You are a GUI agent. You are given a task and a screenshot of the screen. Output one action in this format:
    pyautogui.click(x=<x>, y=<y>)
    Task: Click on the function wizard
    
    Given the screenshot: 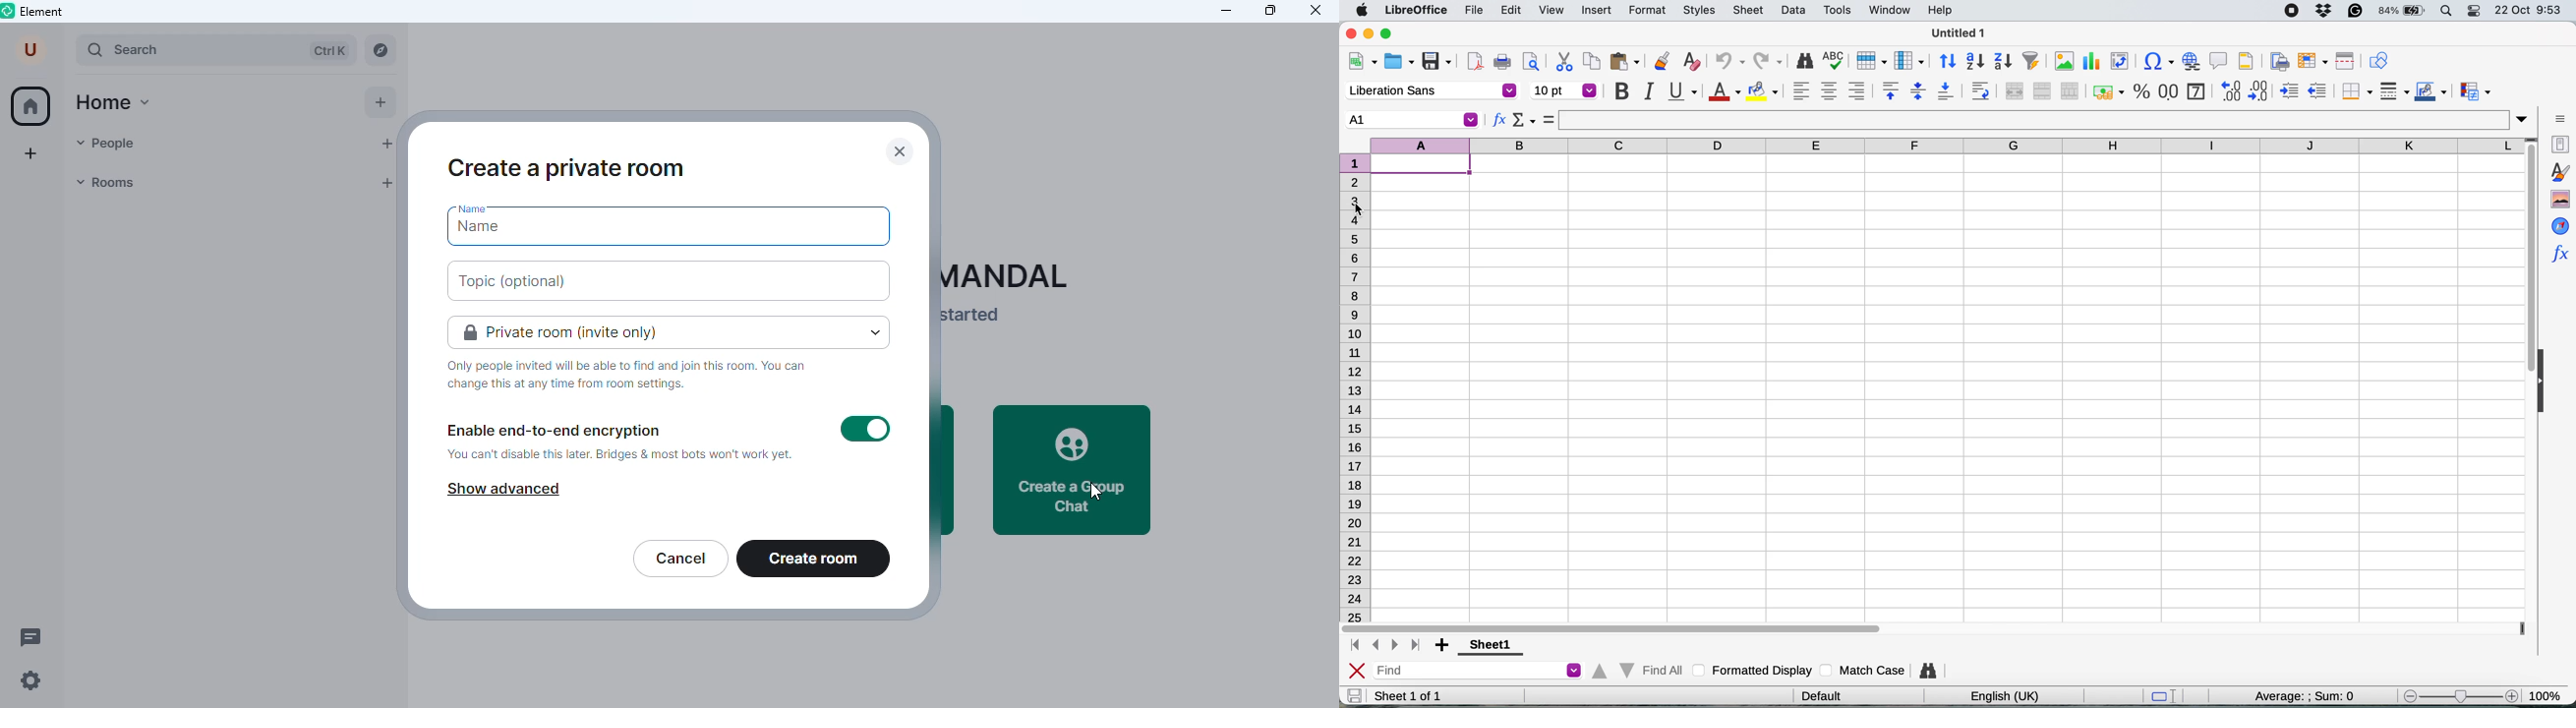 What is the action you would take?
    pyautogui.click(x=1500, y=121)
    